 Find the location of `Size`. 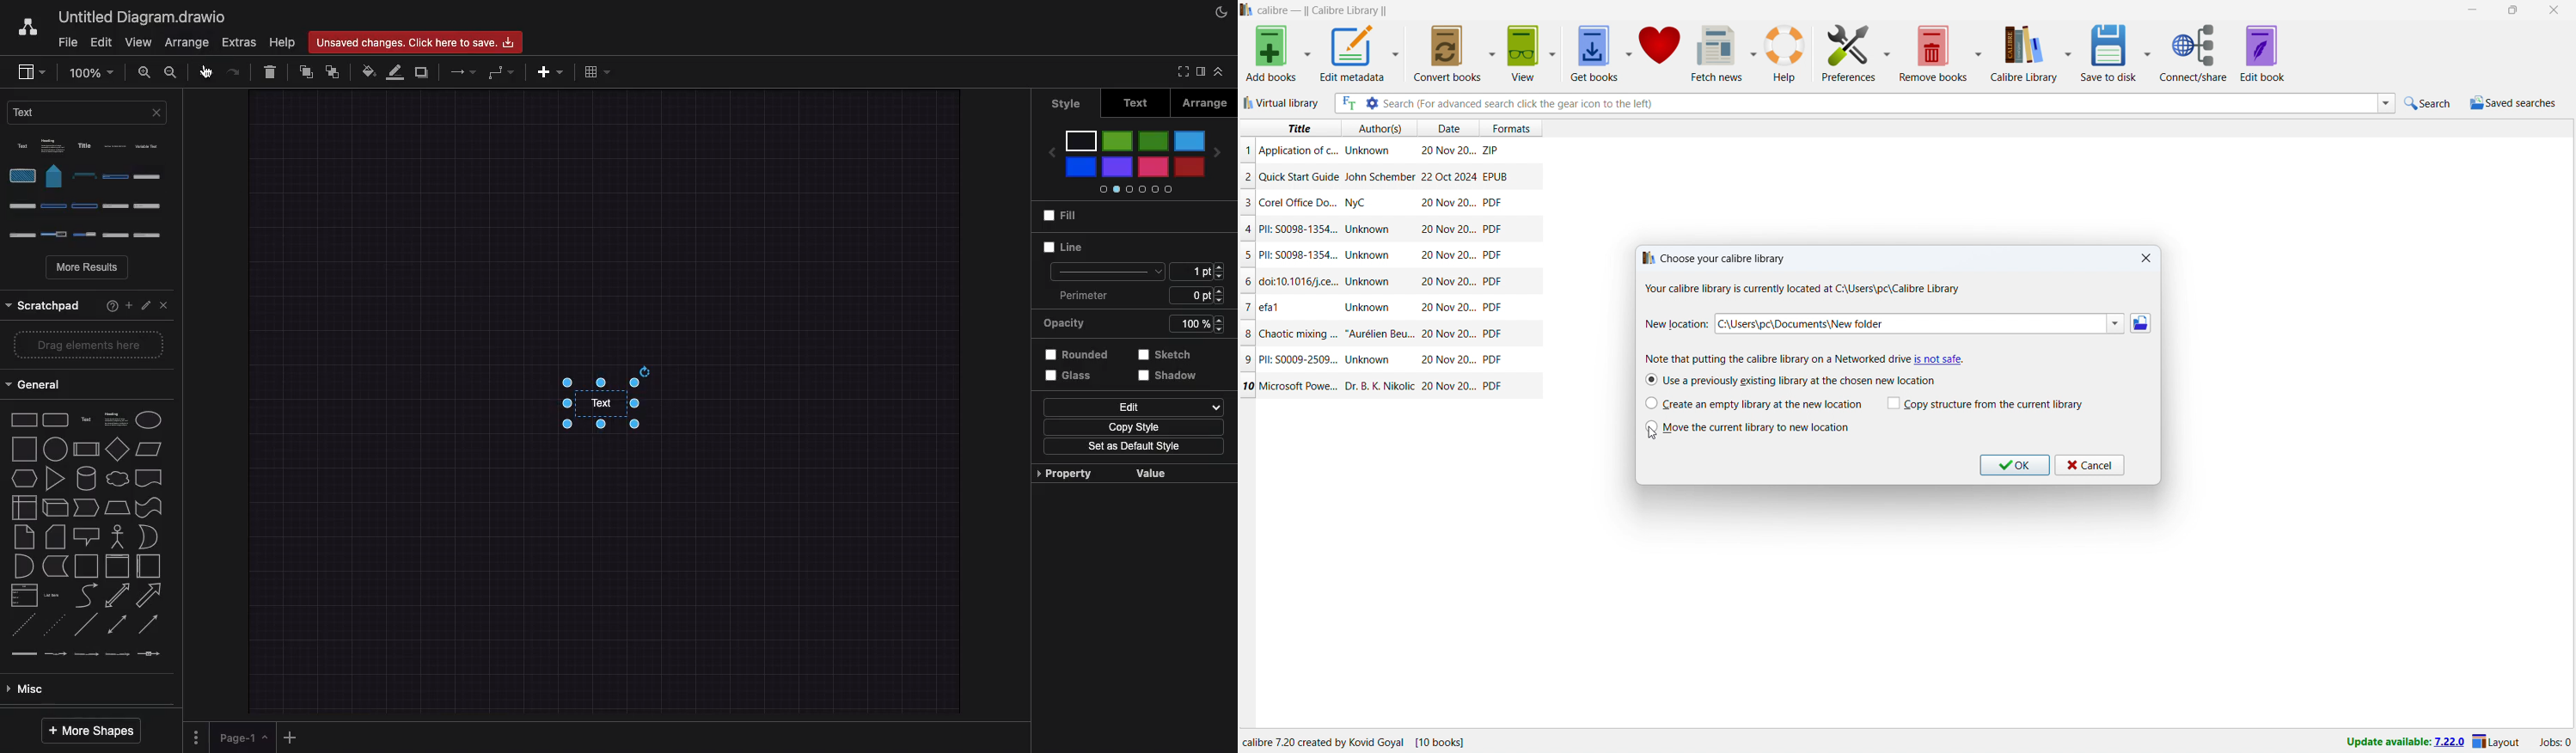

Size is located at coordinates (1196, 271).